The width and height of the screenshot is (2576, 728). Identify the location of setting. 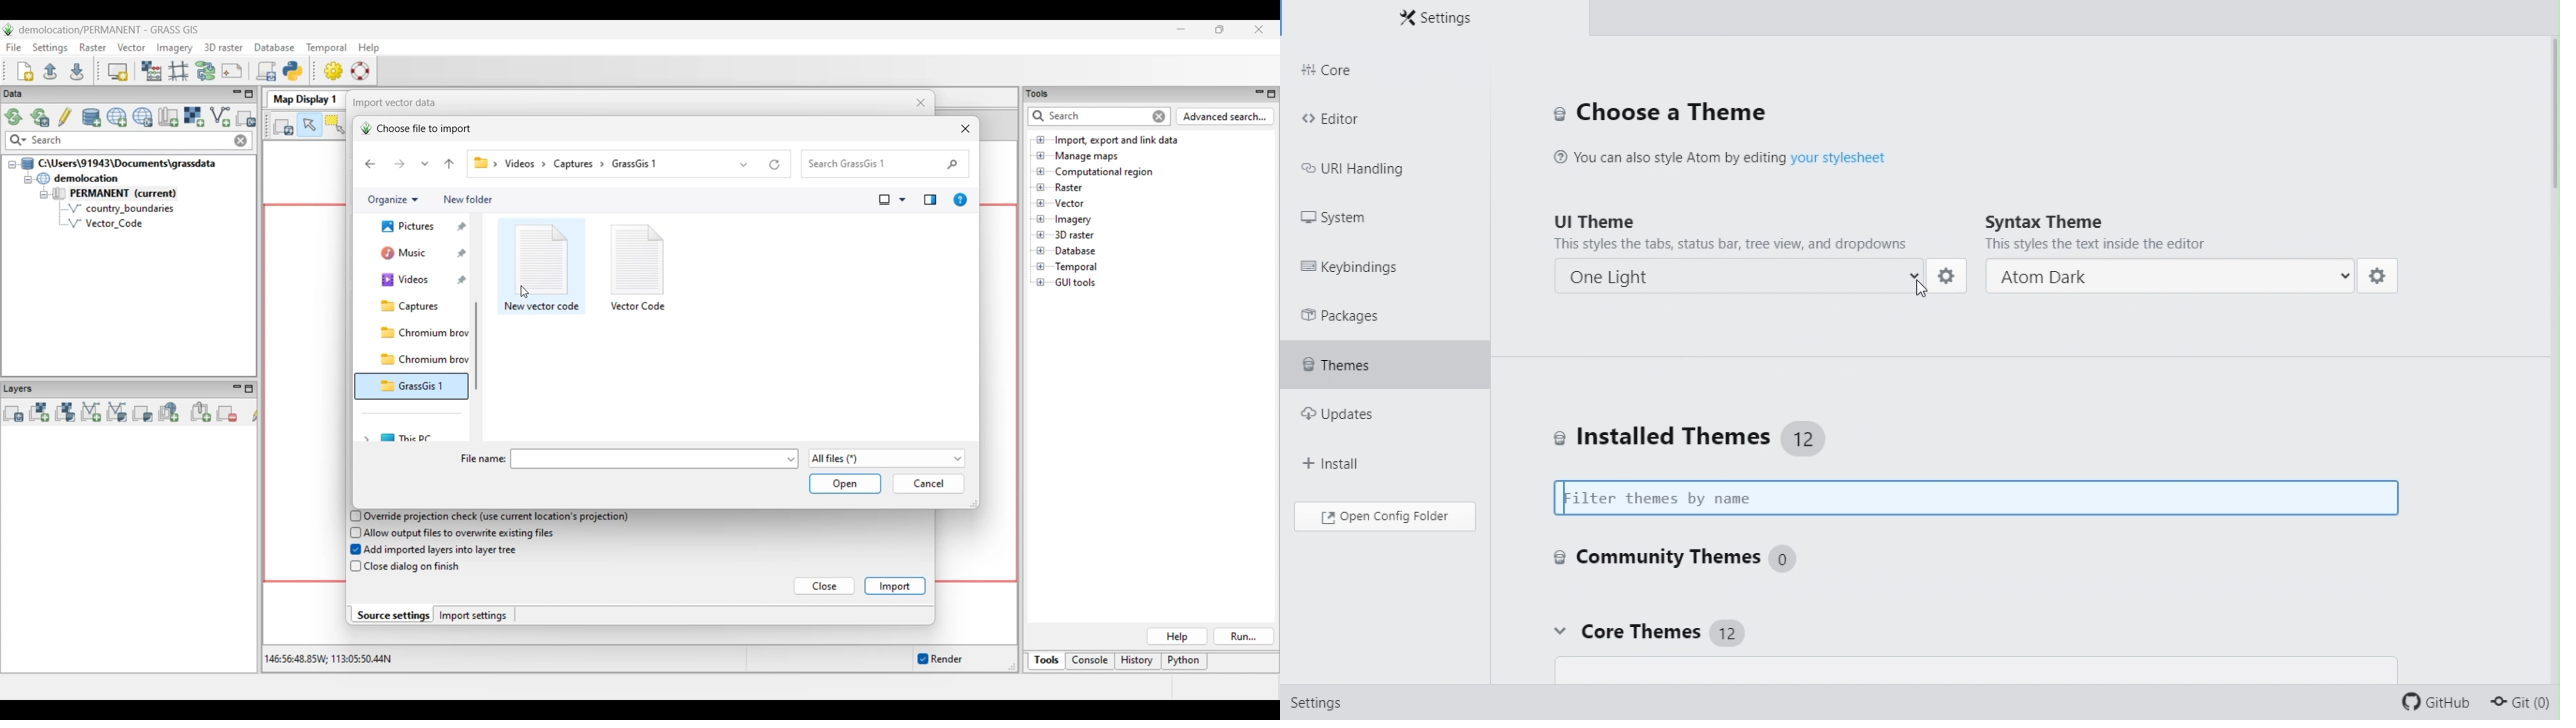
(1949, 278).